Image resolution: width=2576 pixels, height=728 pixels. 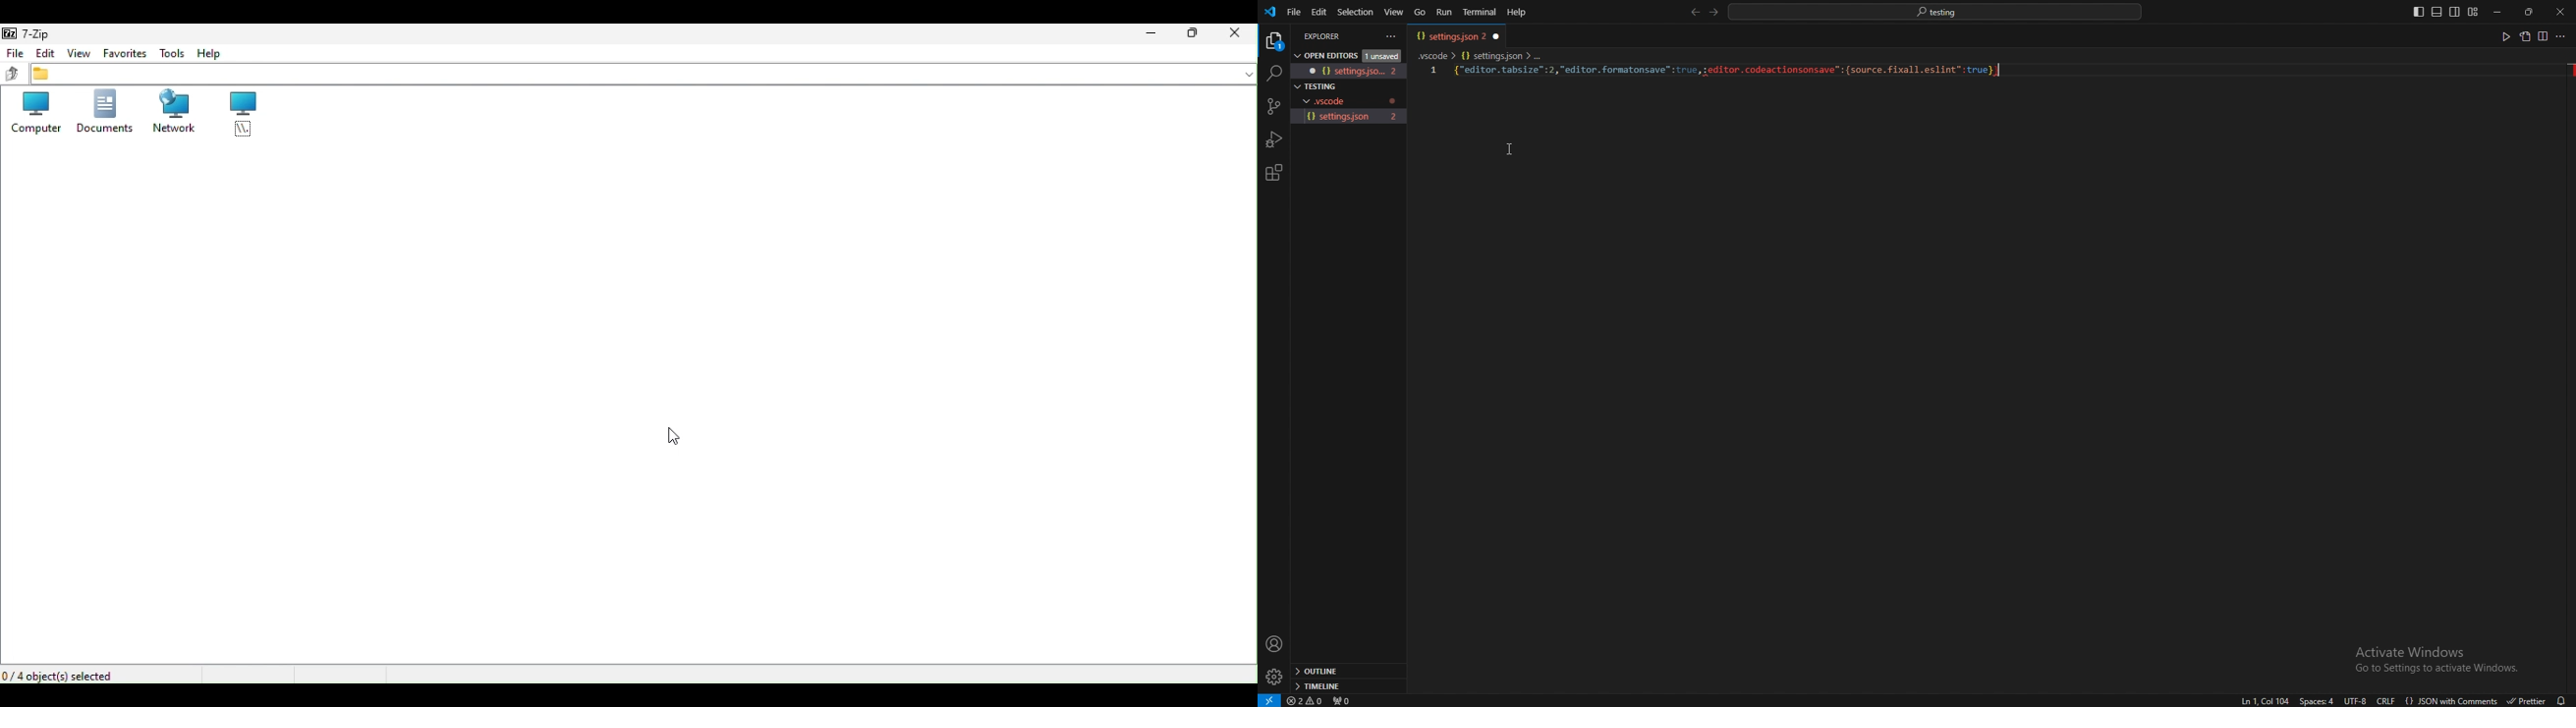 I want to click on folder, so click(x=1351, y=100).